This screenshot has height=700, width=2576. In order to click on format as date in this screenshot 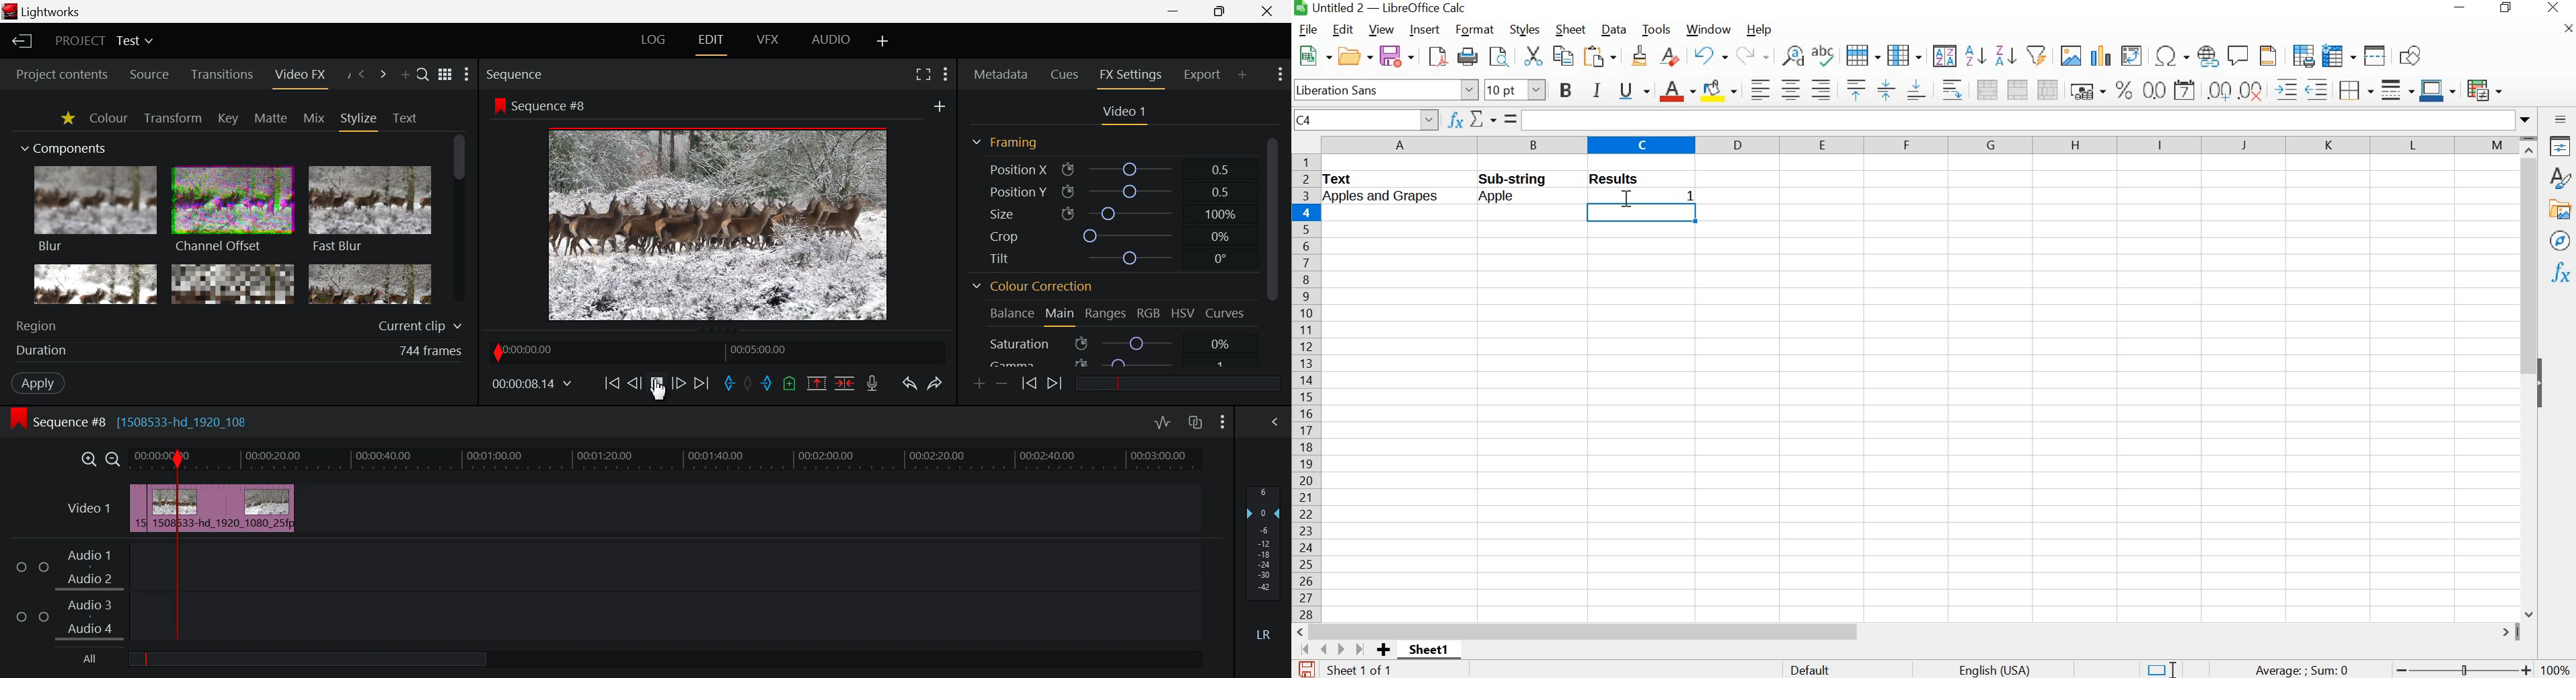, I will do `click(2186, 90)`.